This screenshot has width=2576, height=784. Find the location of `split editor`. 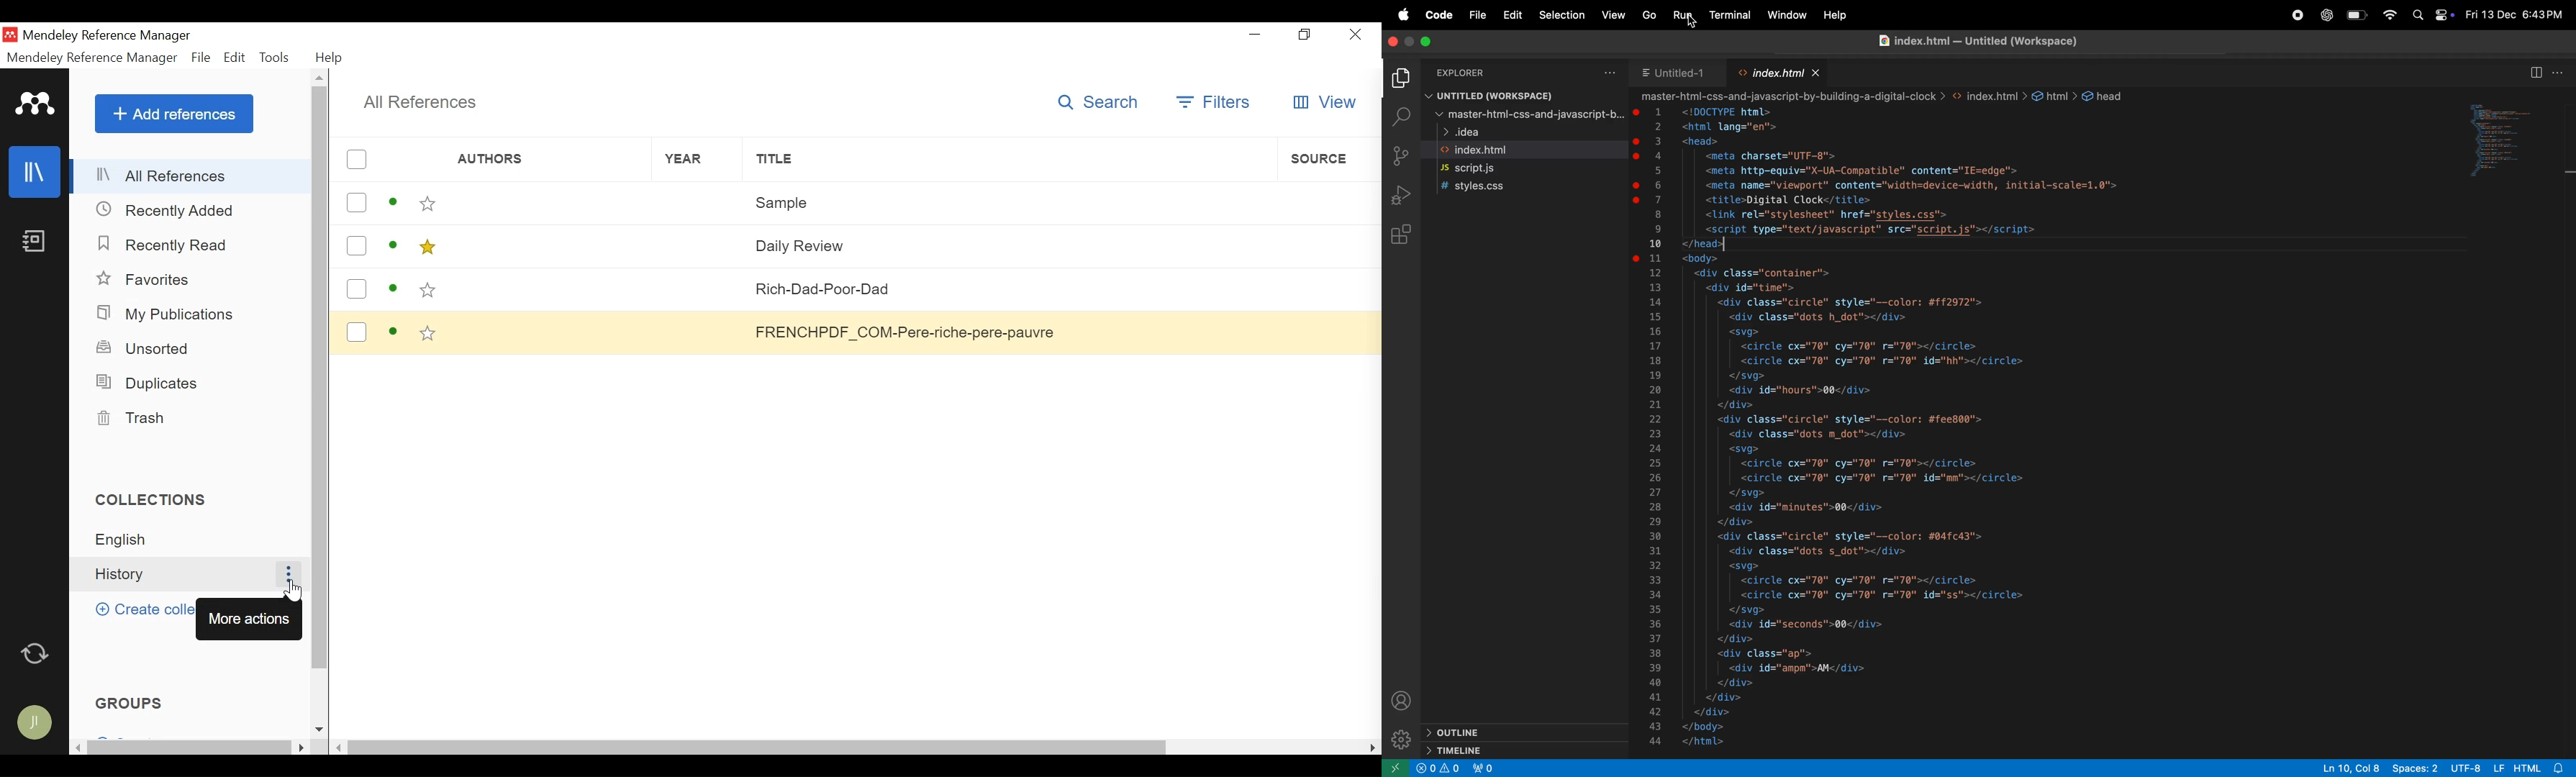

split editor is located at coordinates (2537, 73).